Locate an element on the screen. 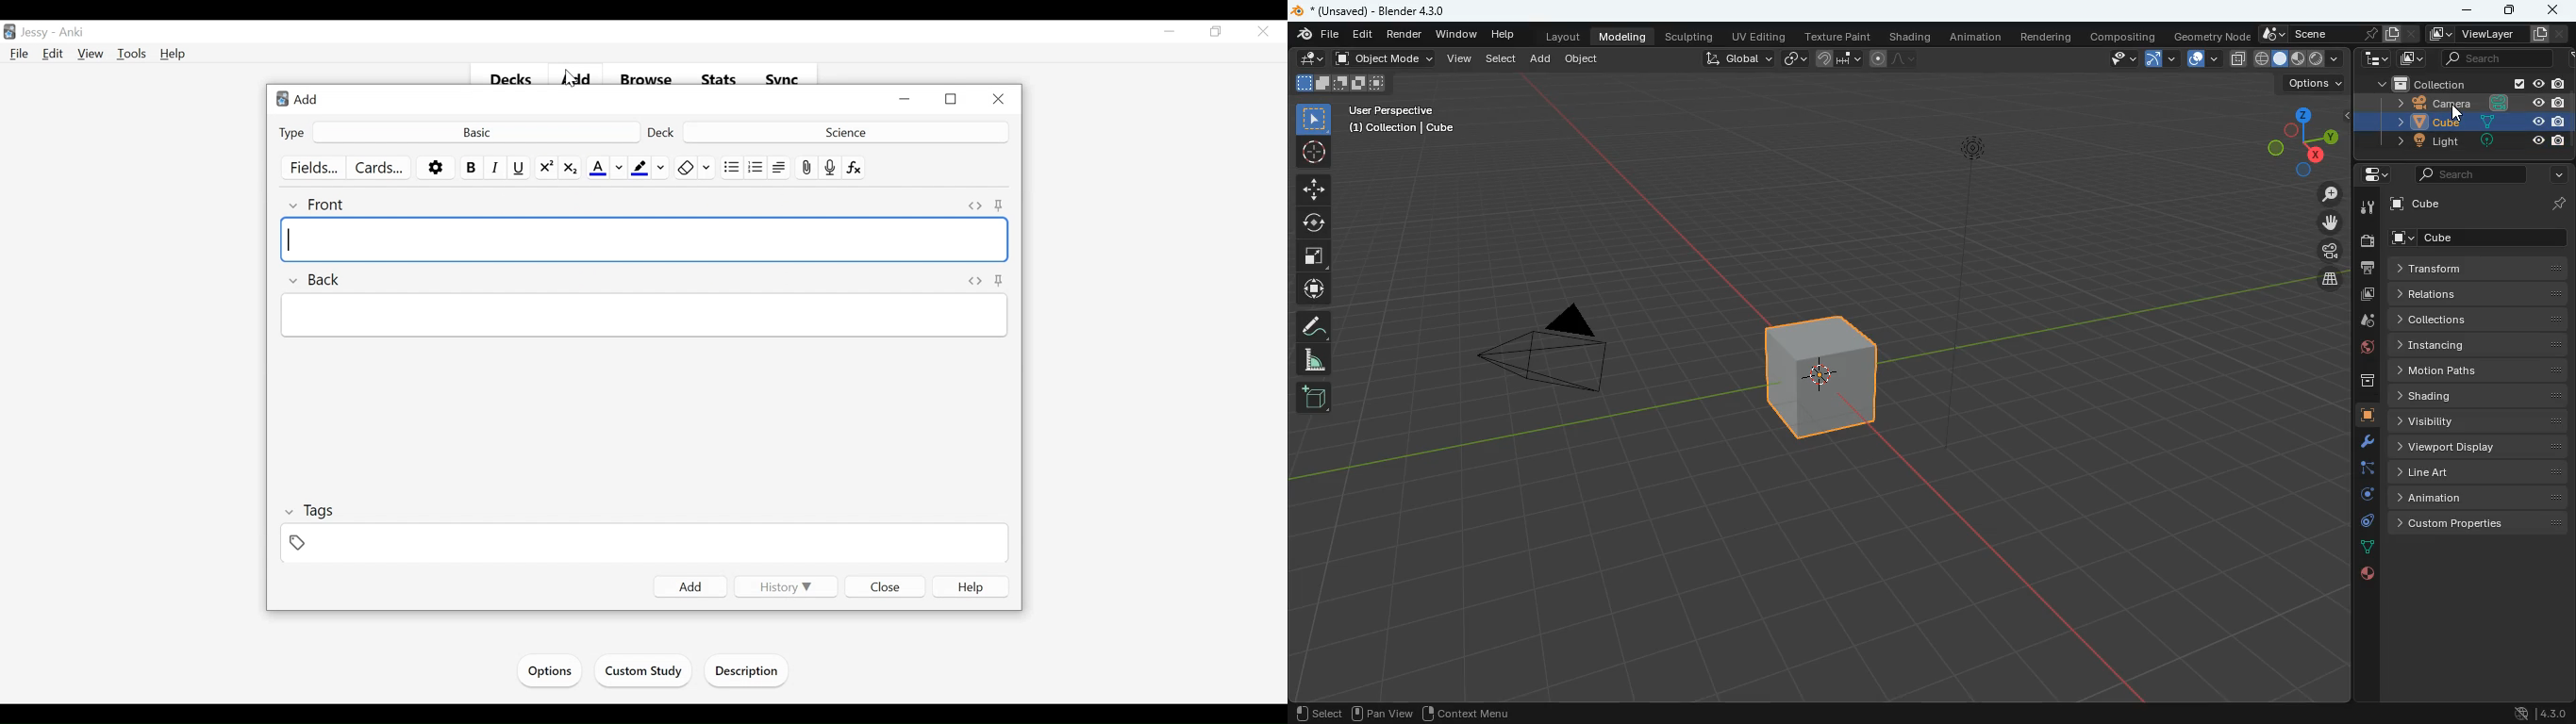  geometry node is located at coordinates (2213, 35).